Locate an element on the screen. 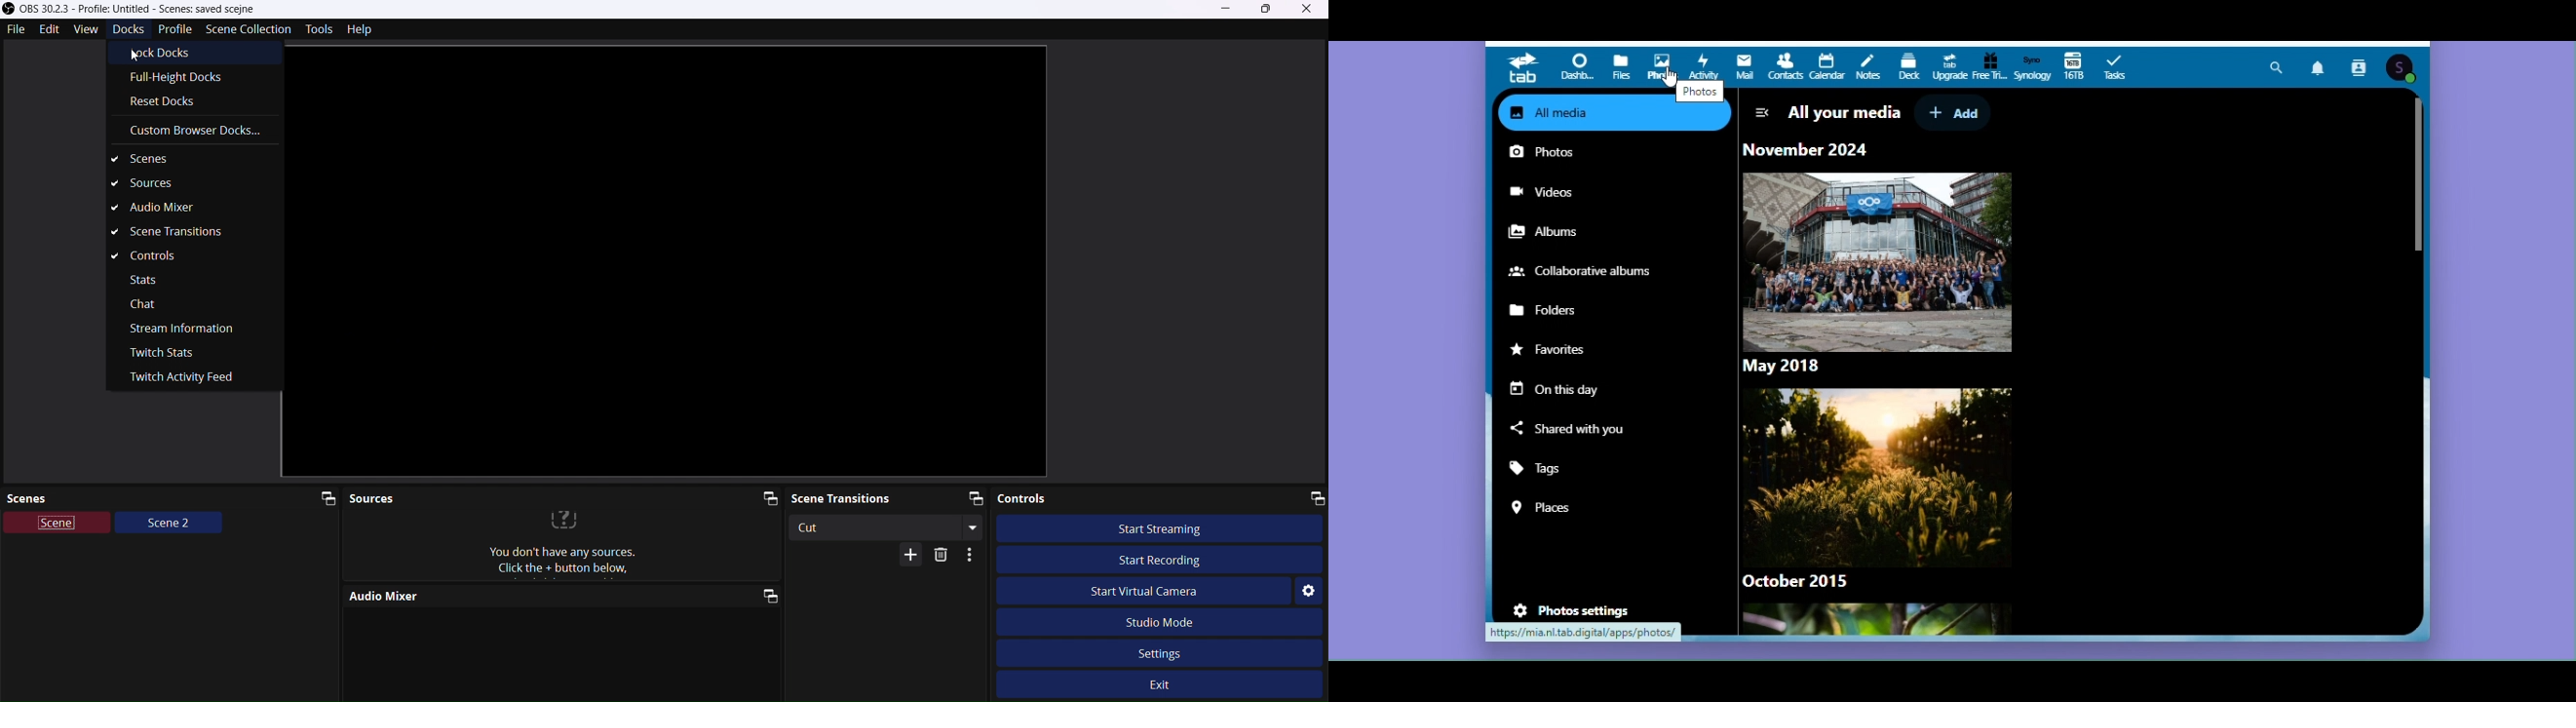  Docks is located at coordinates (126, 30).